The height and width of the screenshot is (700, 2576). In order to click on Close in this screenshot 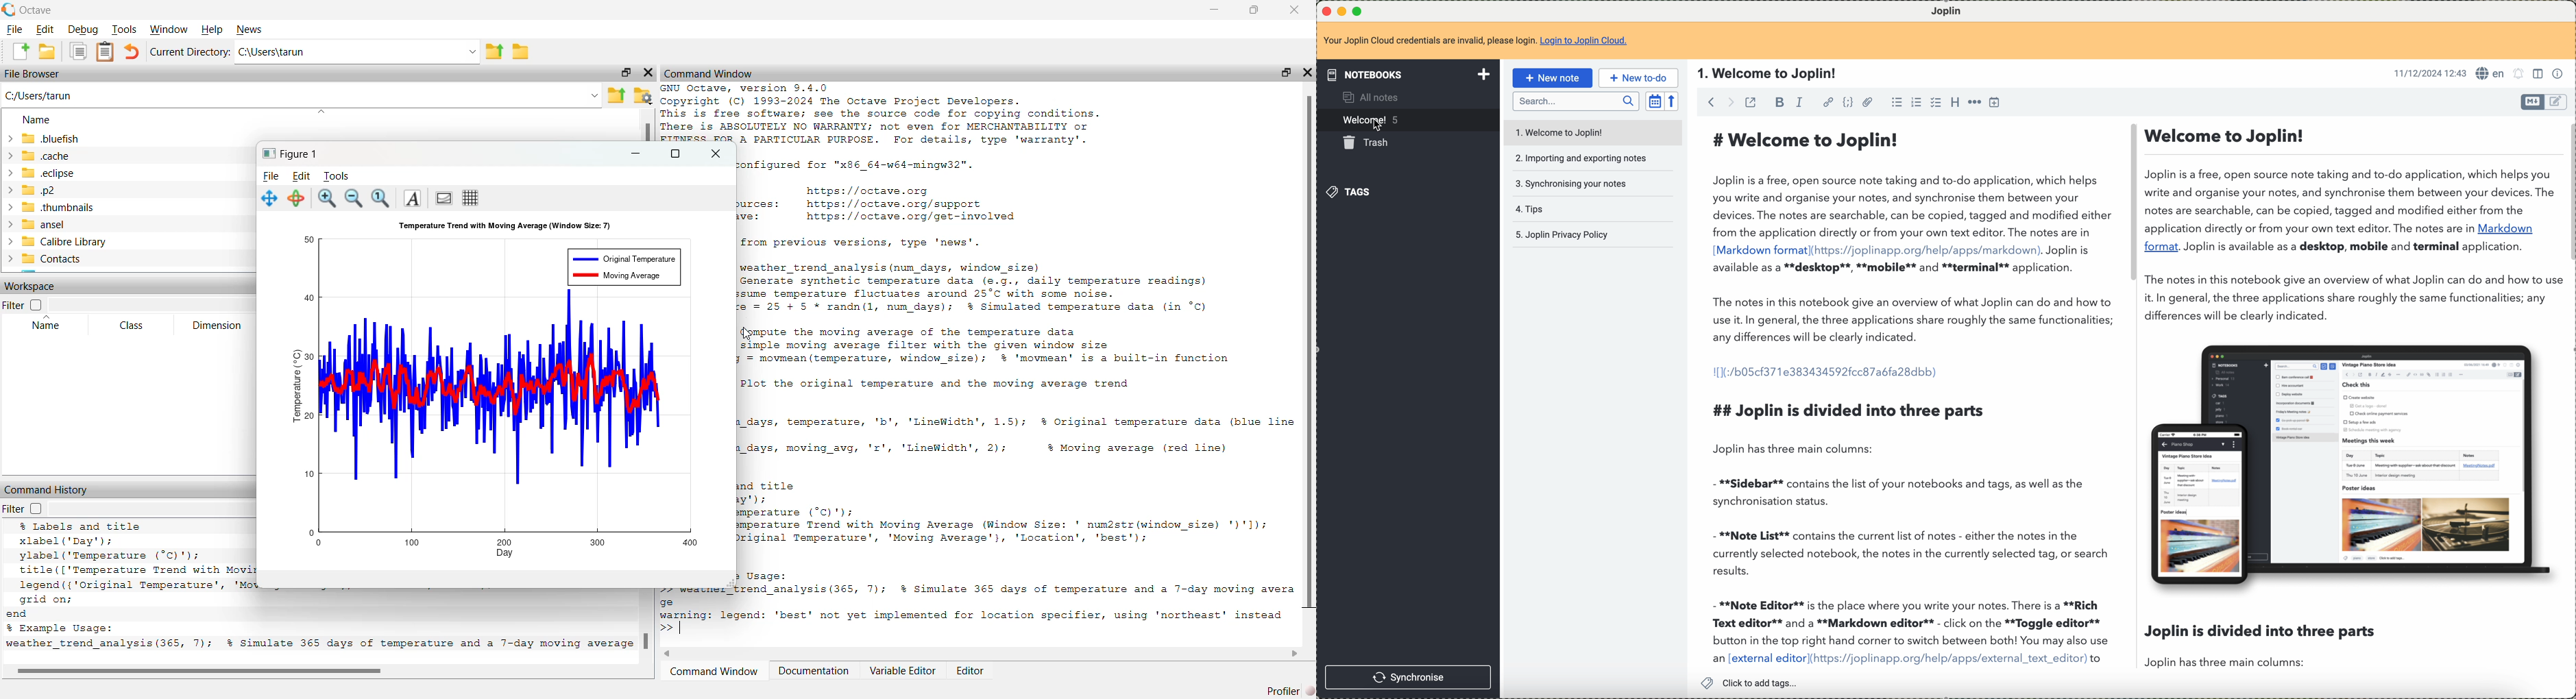, I will do `click(718, 155)`.